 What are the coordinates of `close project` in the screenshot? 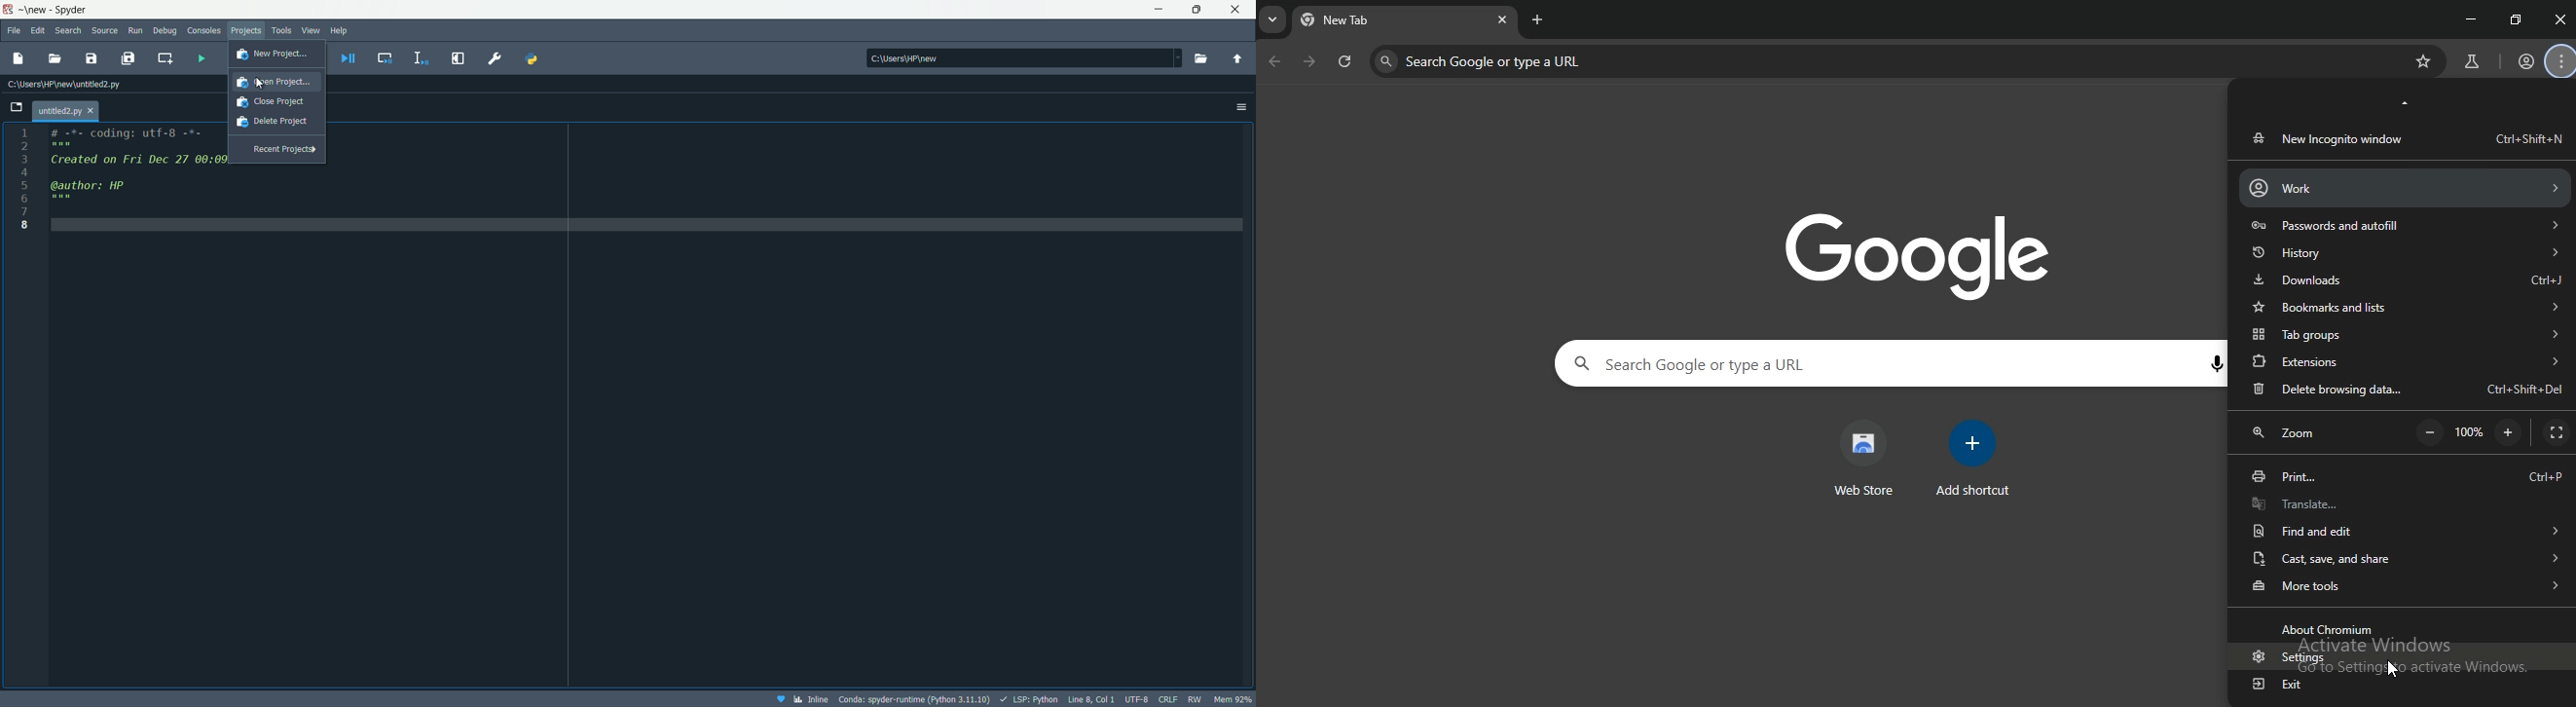 It's located at (276, 101).